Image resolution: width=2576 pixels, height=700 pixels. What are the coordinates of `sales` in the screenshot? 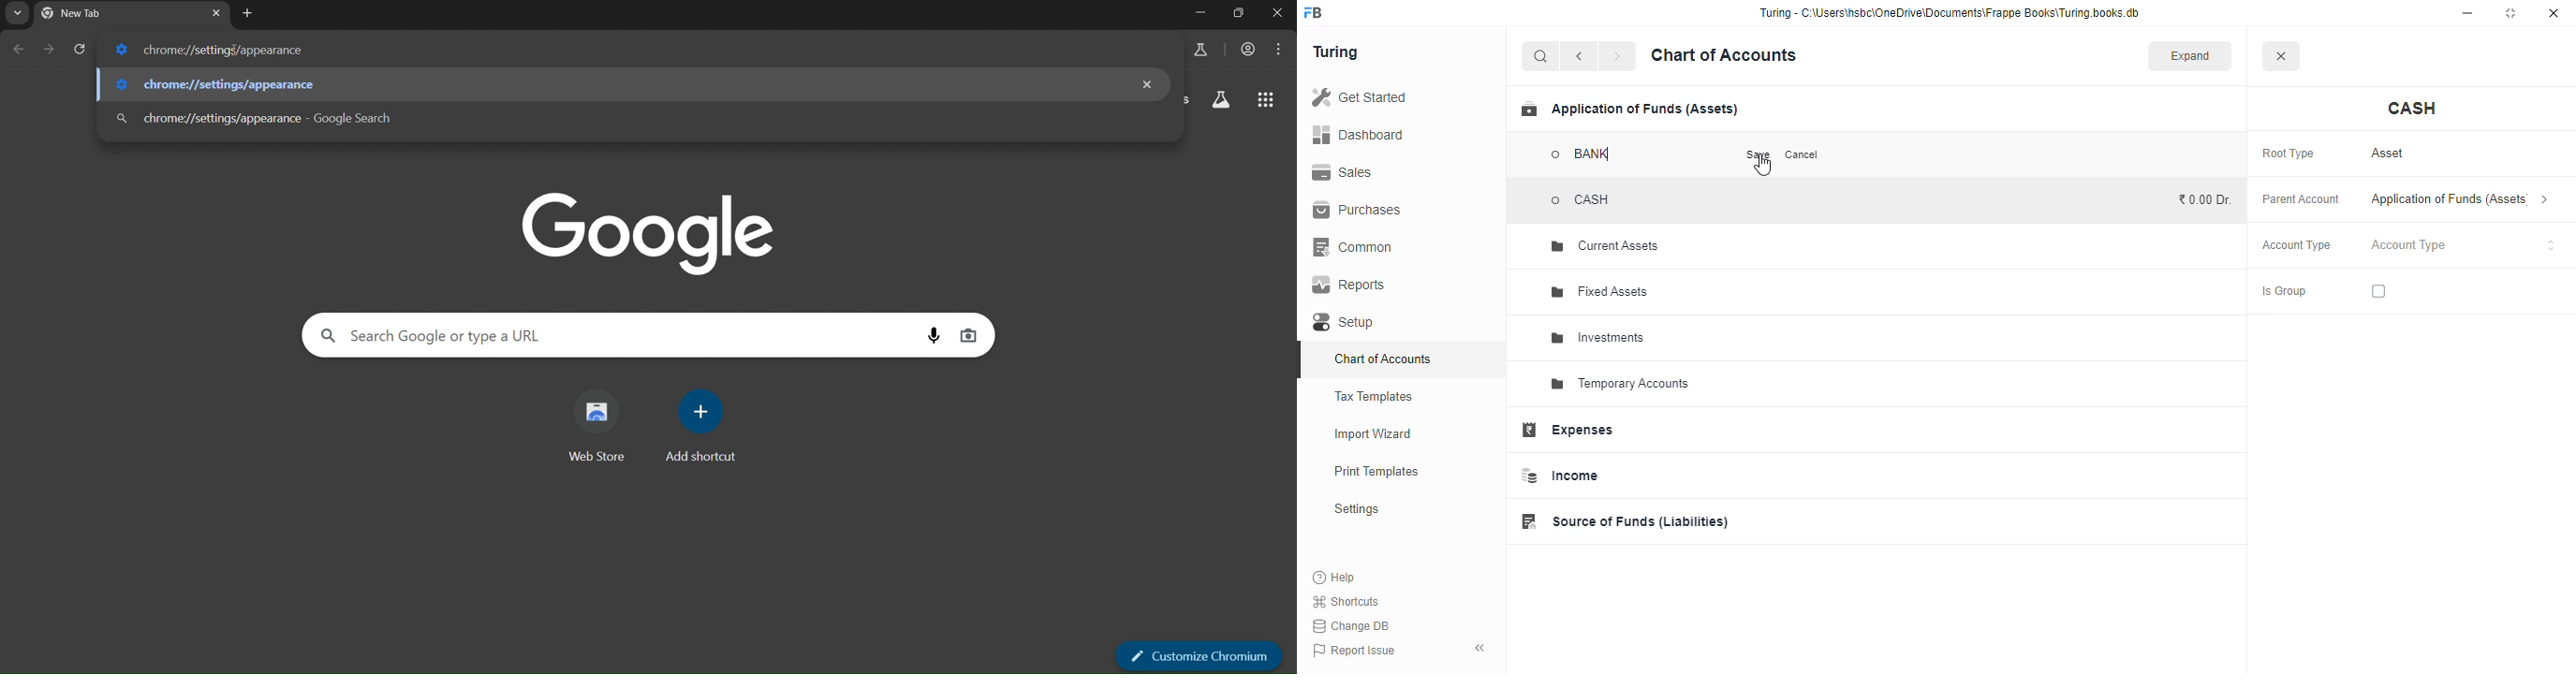 It's located at (1343, 172).